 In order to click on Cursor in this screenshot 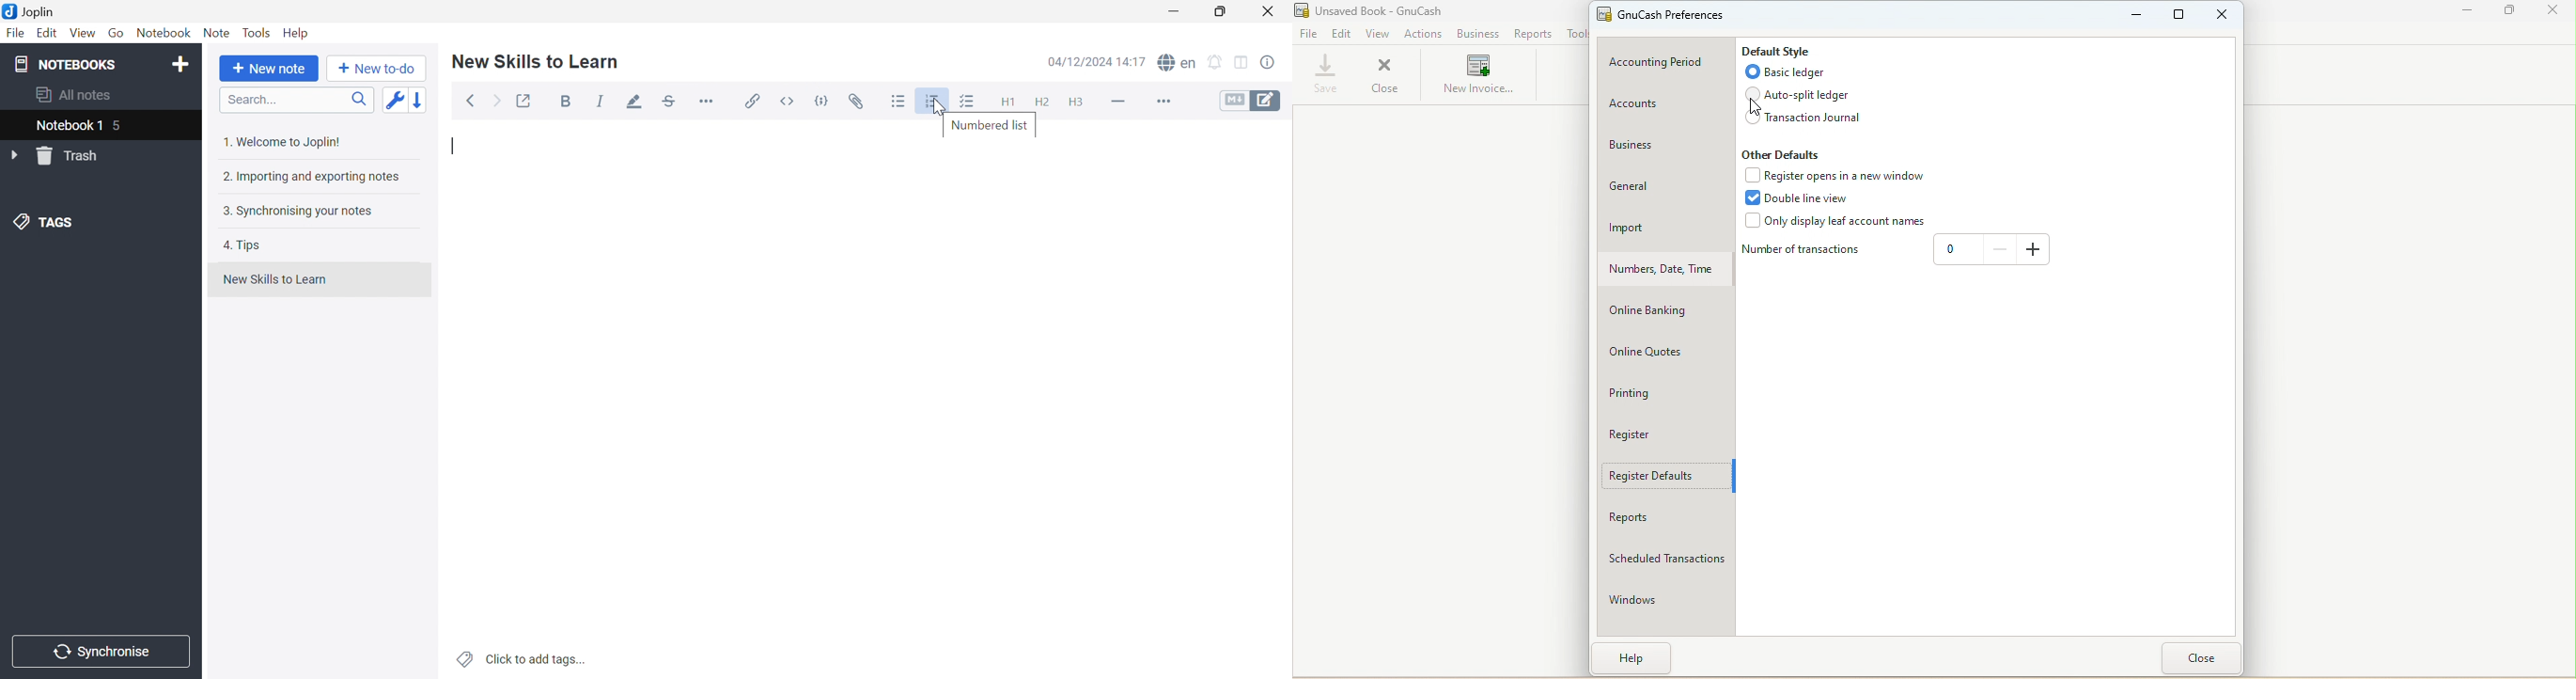, I will do `click(940, 108)`.